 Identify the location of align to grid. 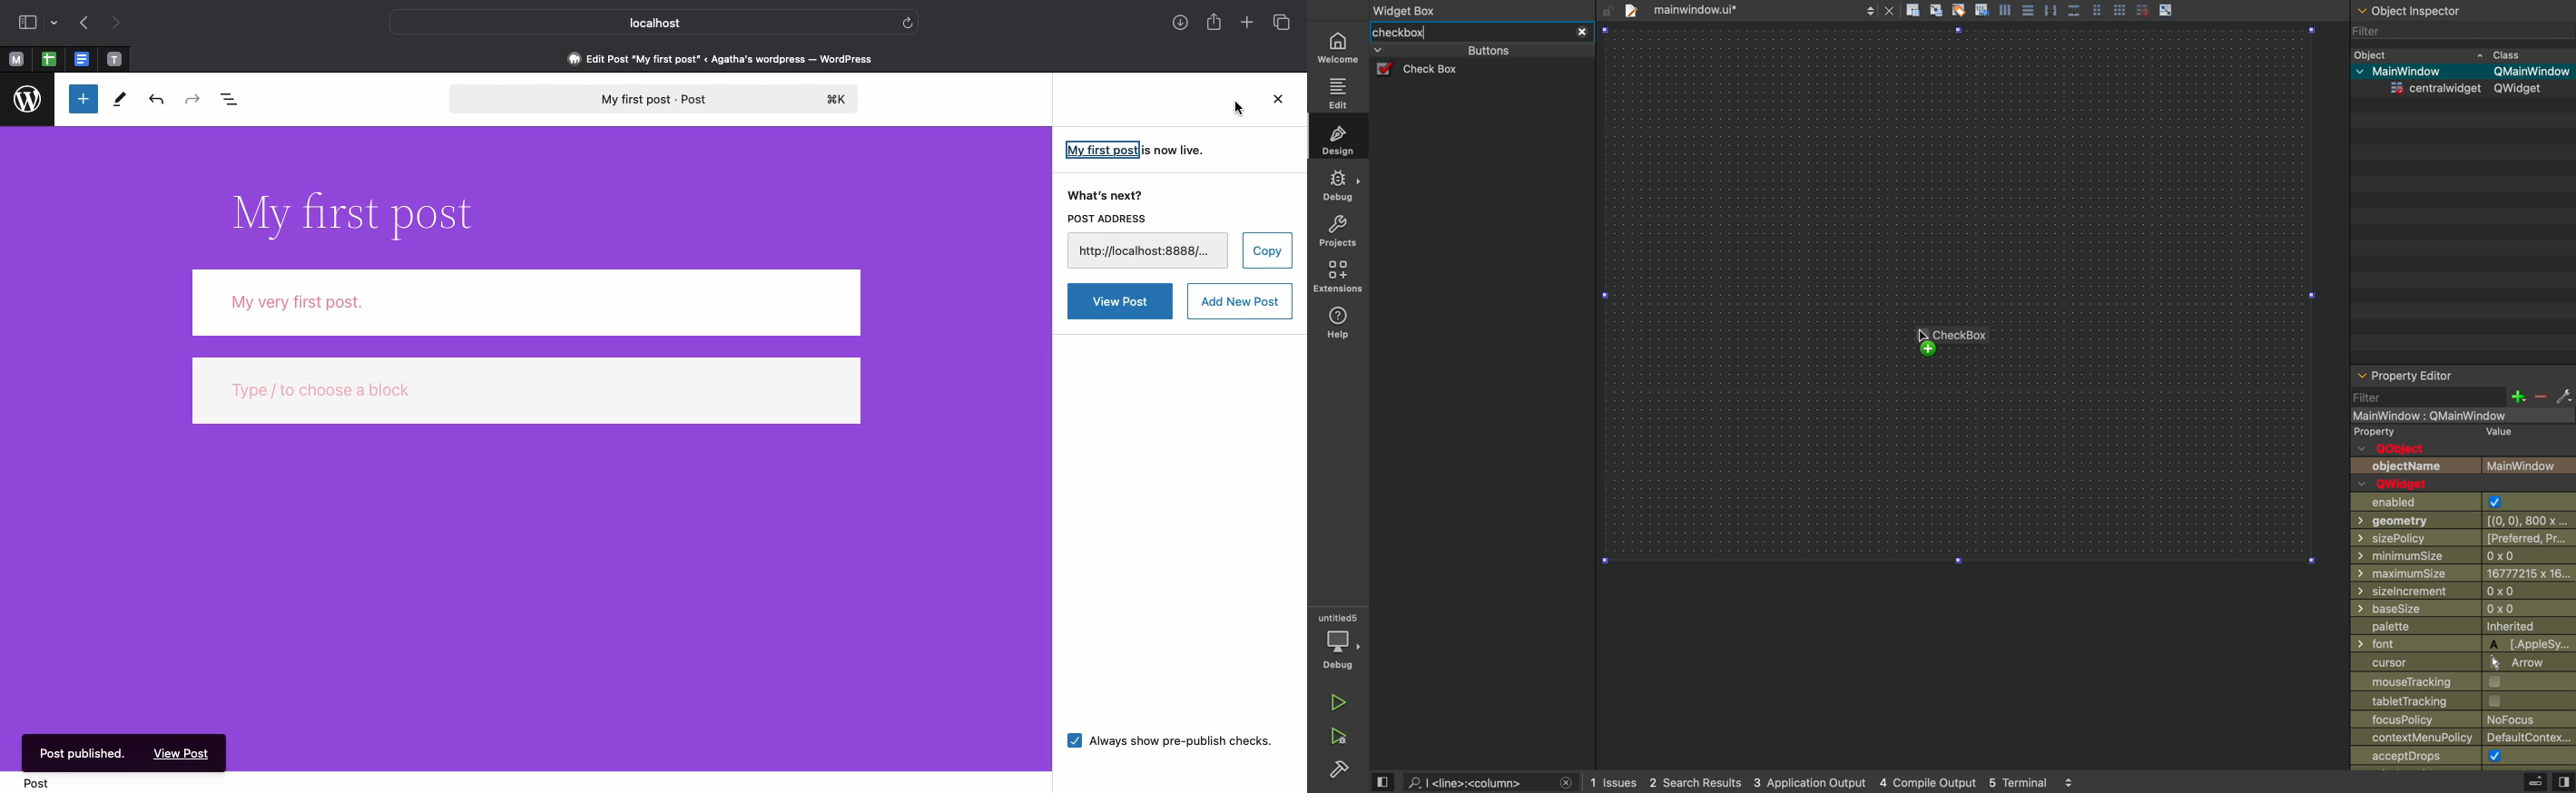
(1936, 10).